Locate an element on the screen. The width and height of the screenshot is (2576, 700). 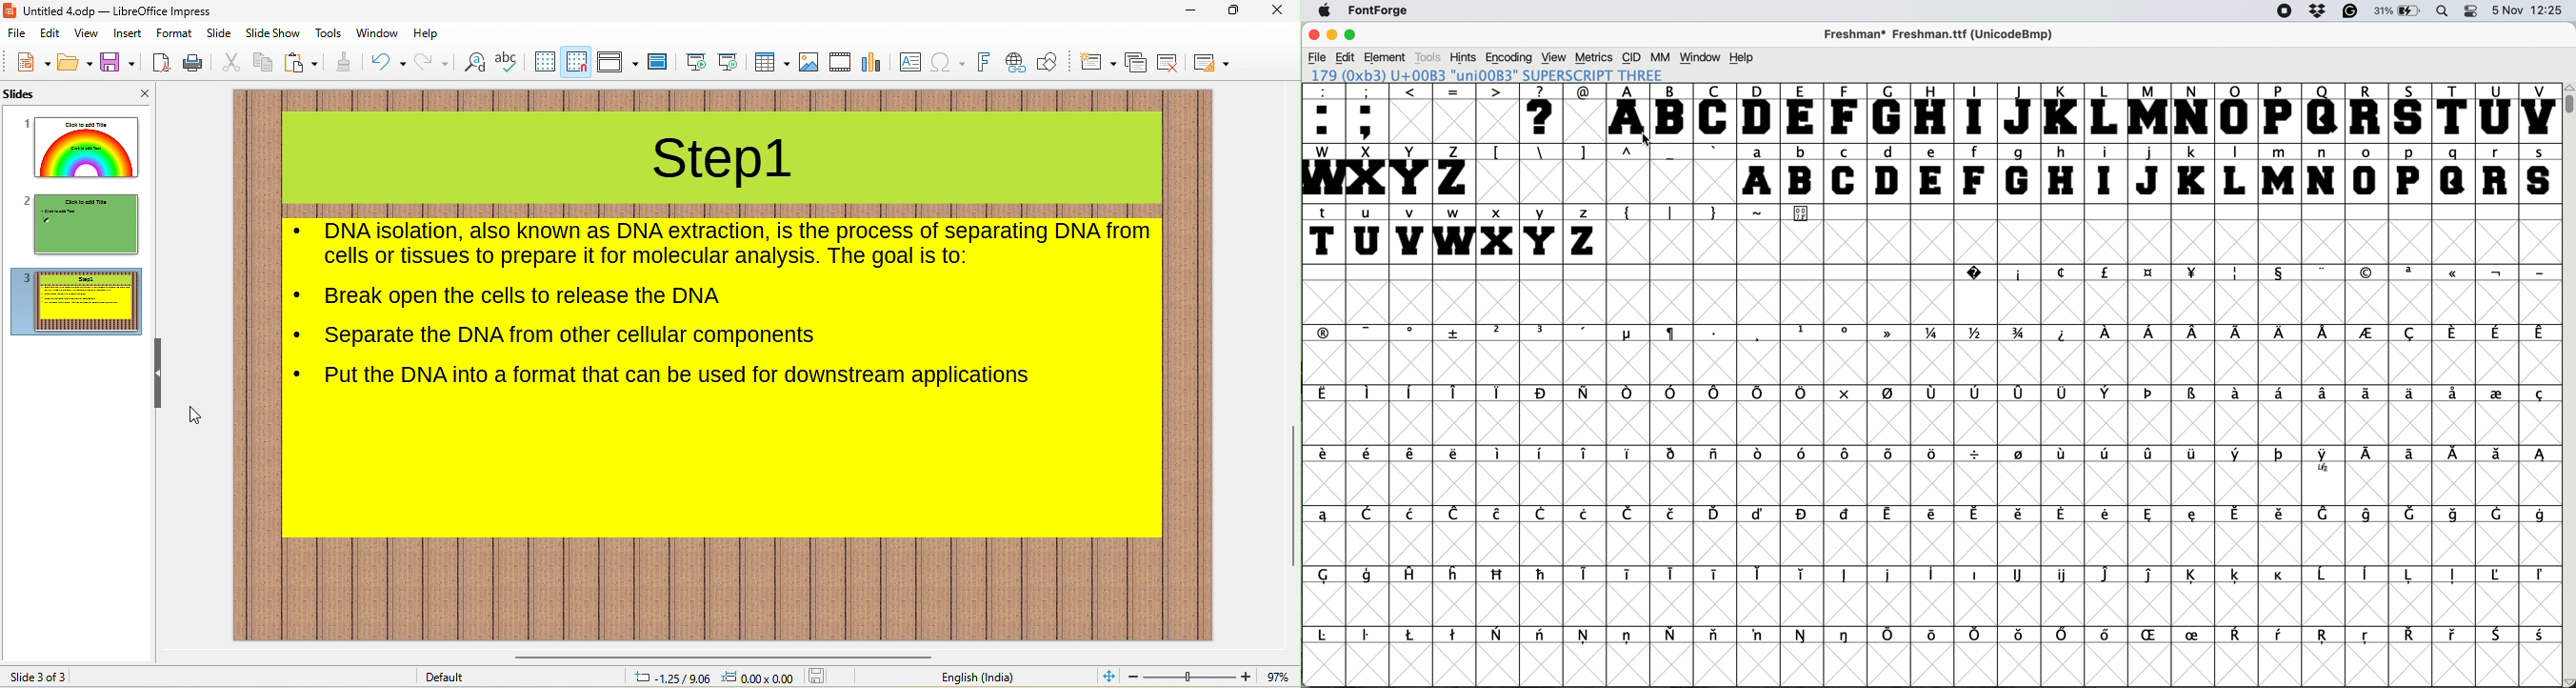
symbol is located at coordinates (2237, 576).